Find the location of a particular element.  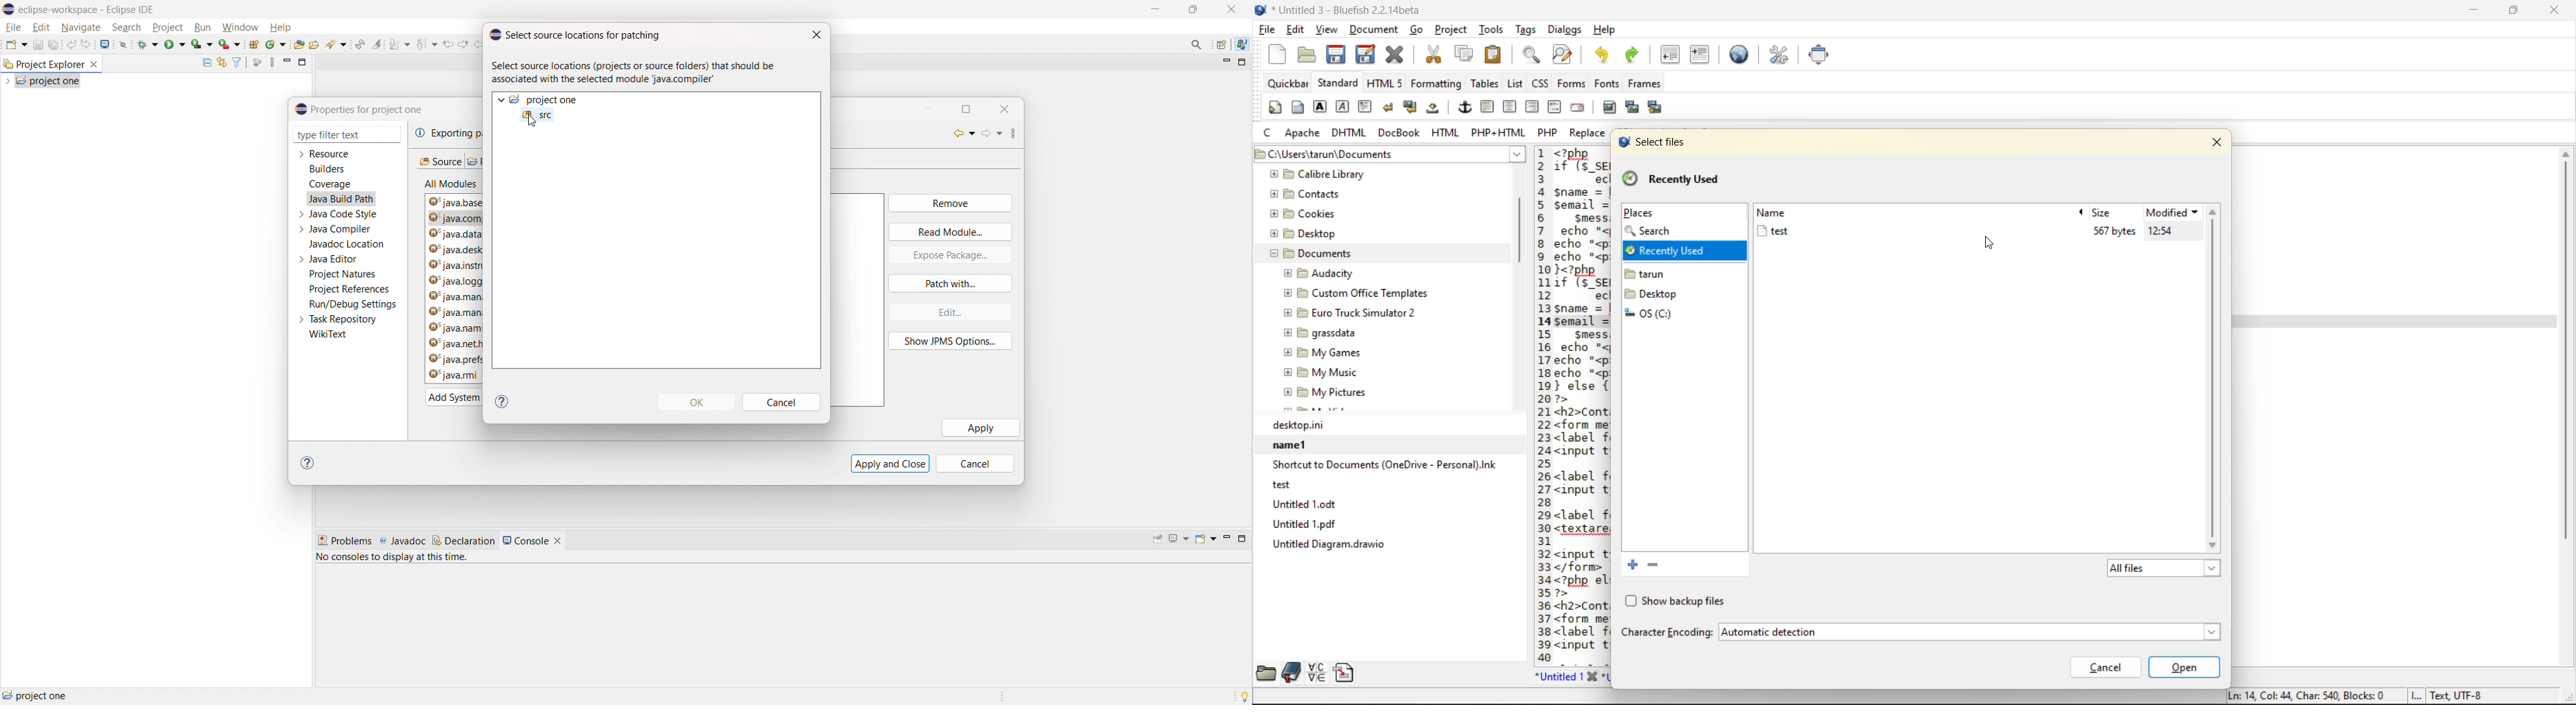

quickbar is located at coordinates (1287, 83).